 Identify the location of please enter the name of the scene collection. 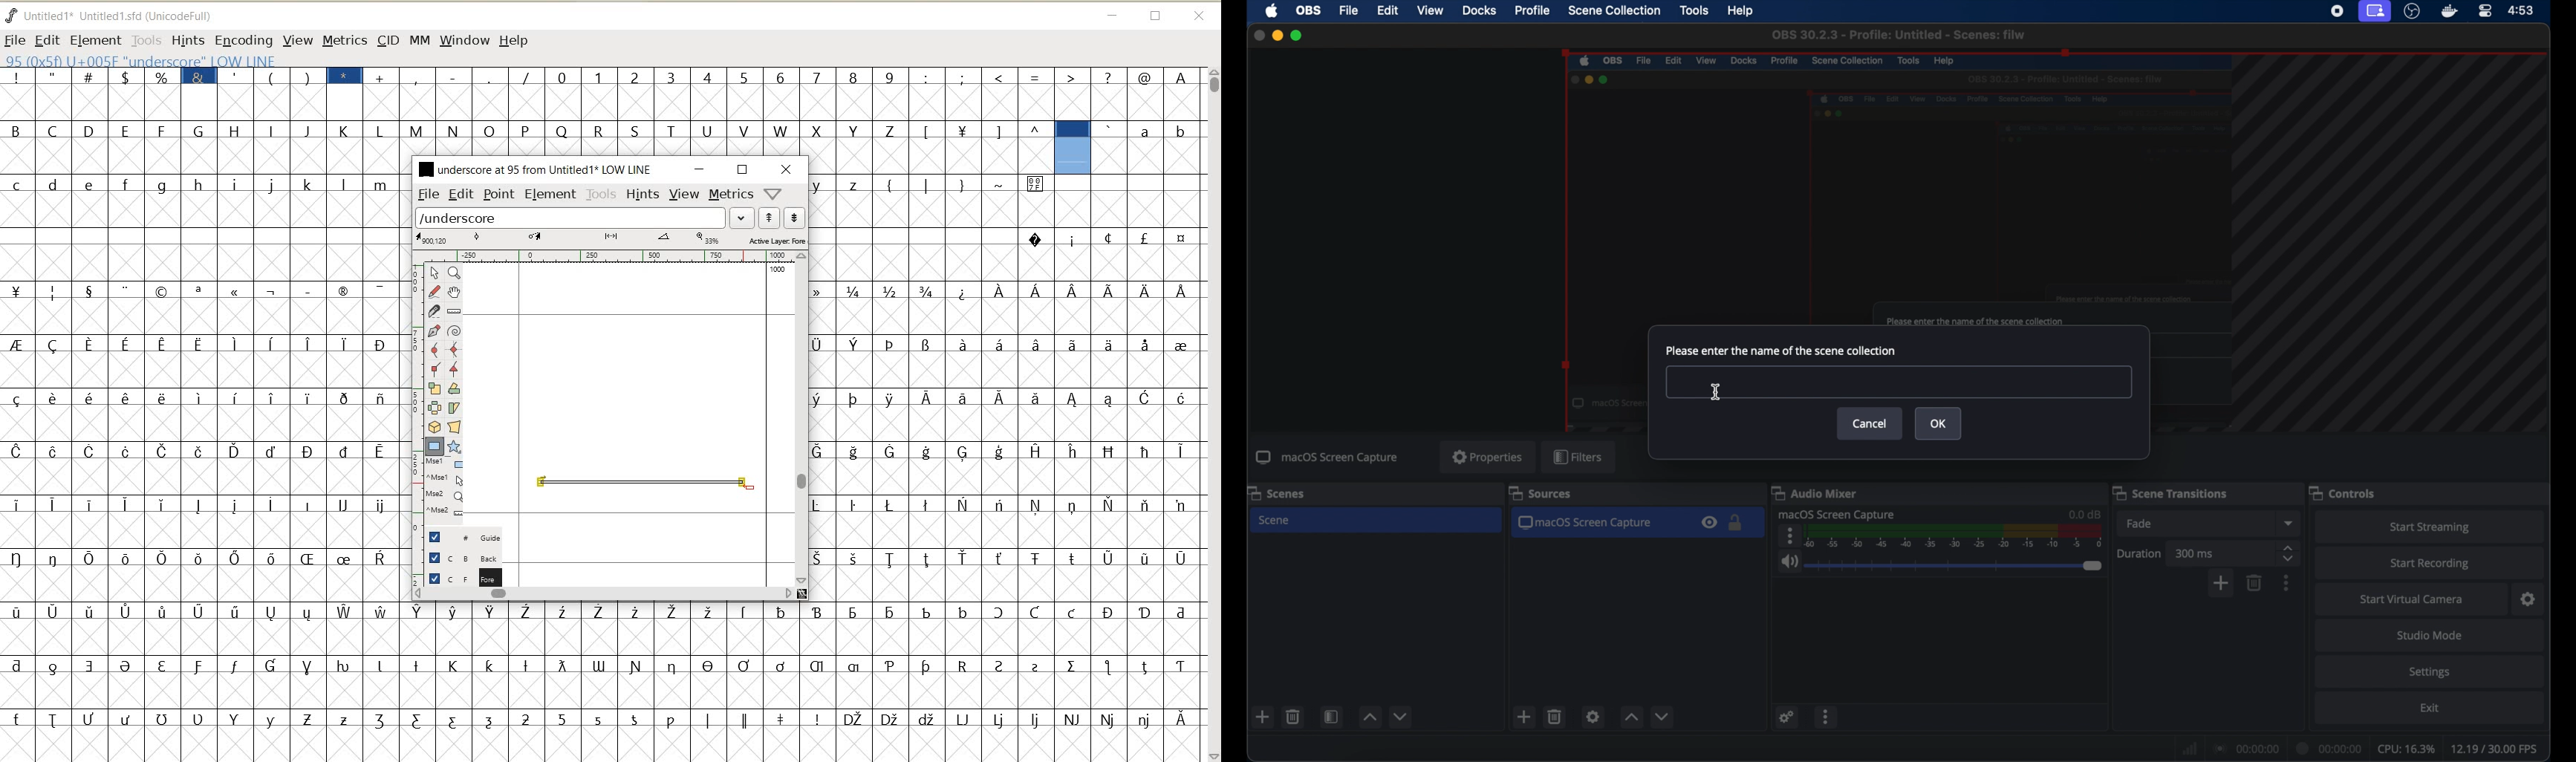
(1781, 351).